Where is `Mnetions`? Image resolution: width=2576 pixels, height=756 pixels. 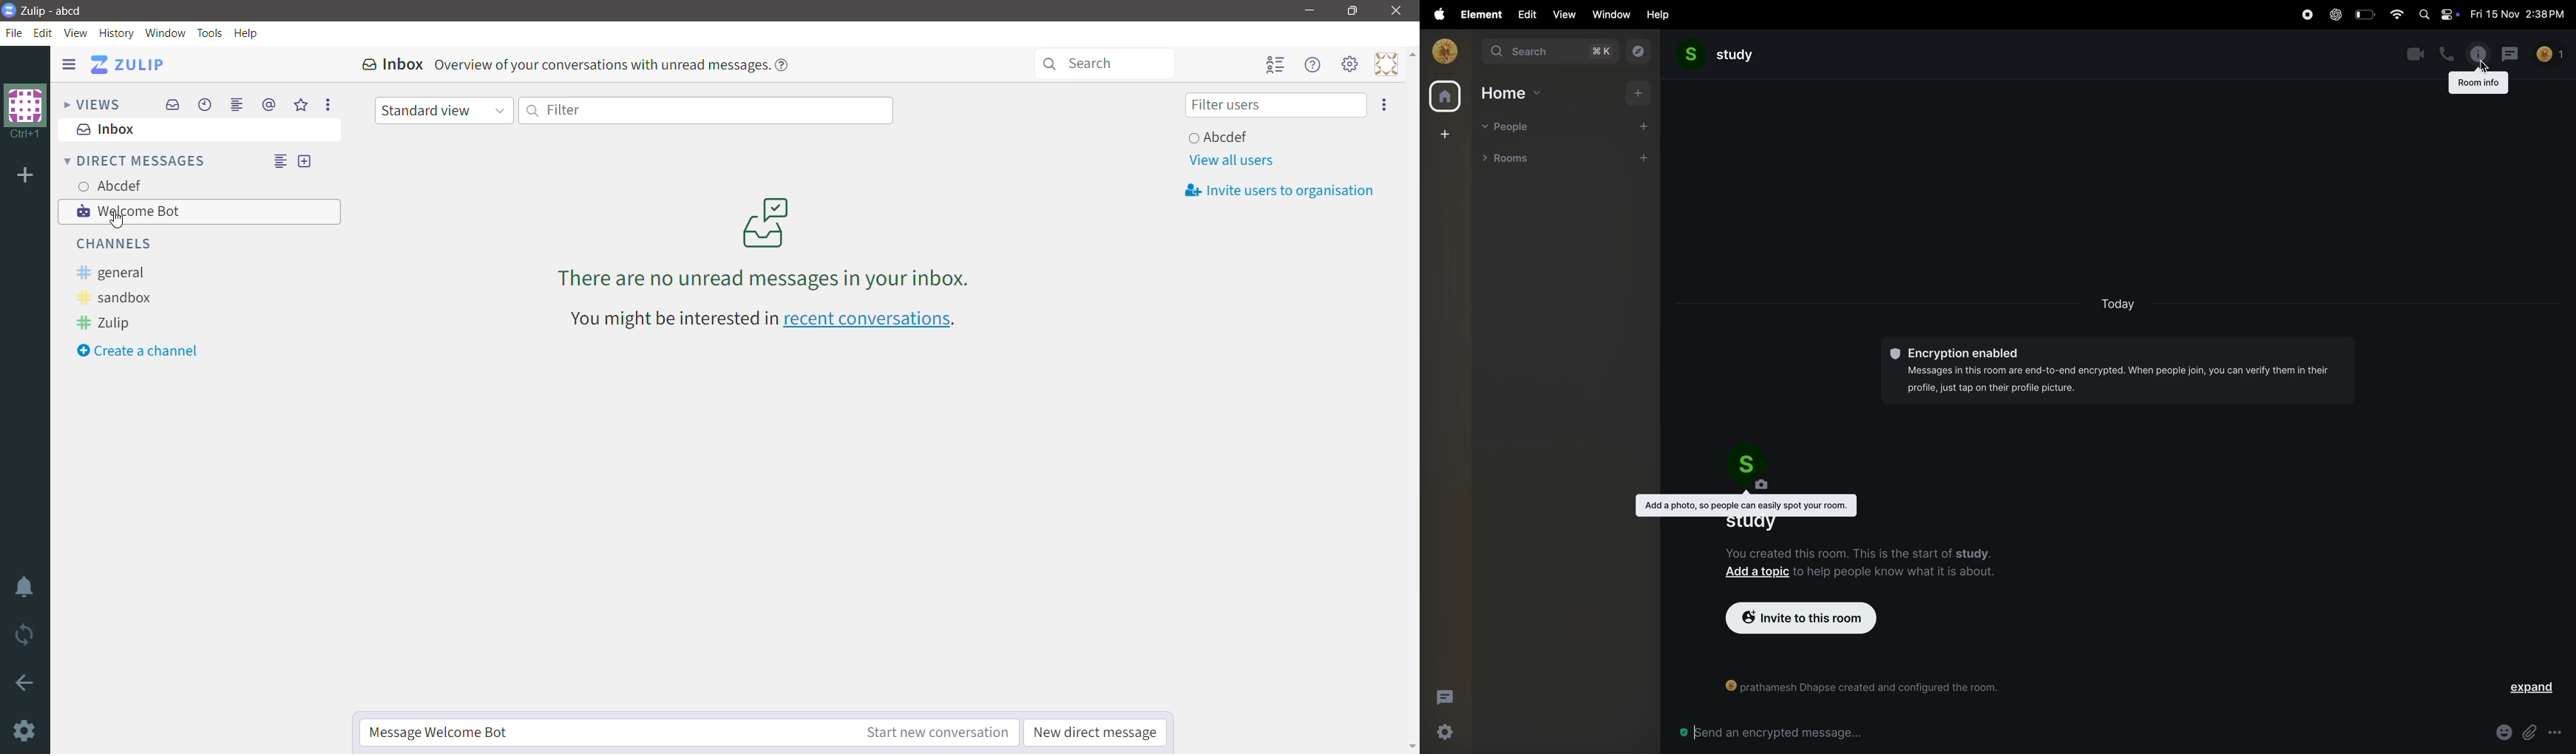 Mnetions is located at coordinates (268, 106).